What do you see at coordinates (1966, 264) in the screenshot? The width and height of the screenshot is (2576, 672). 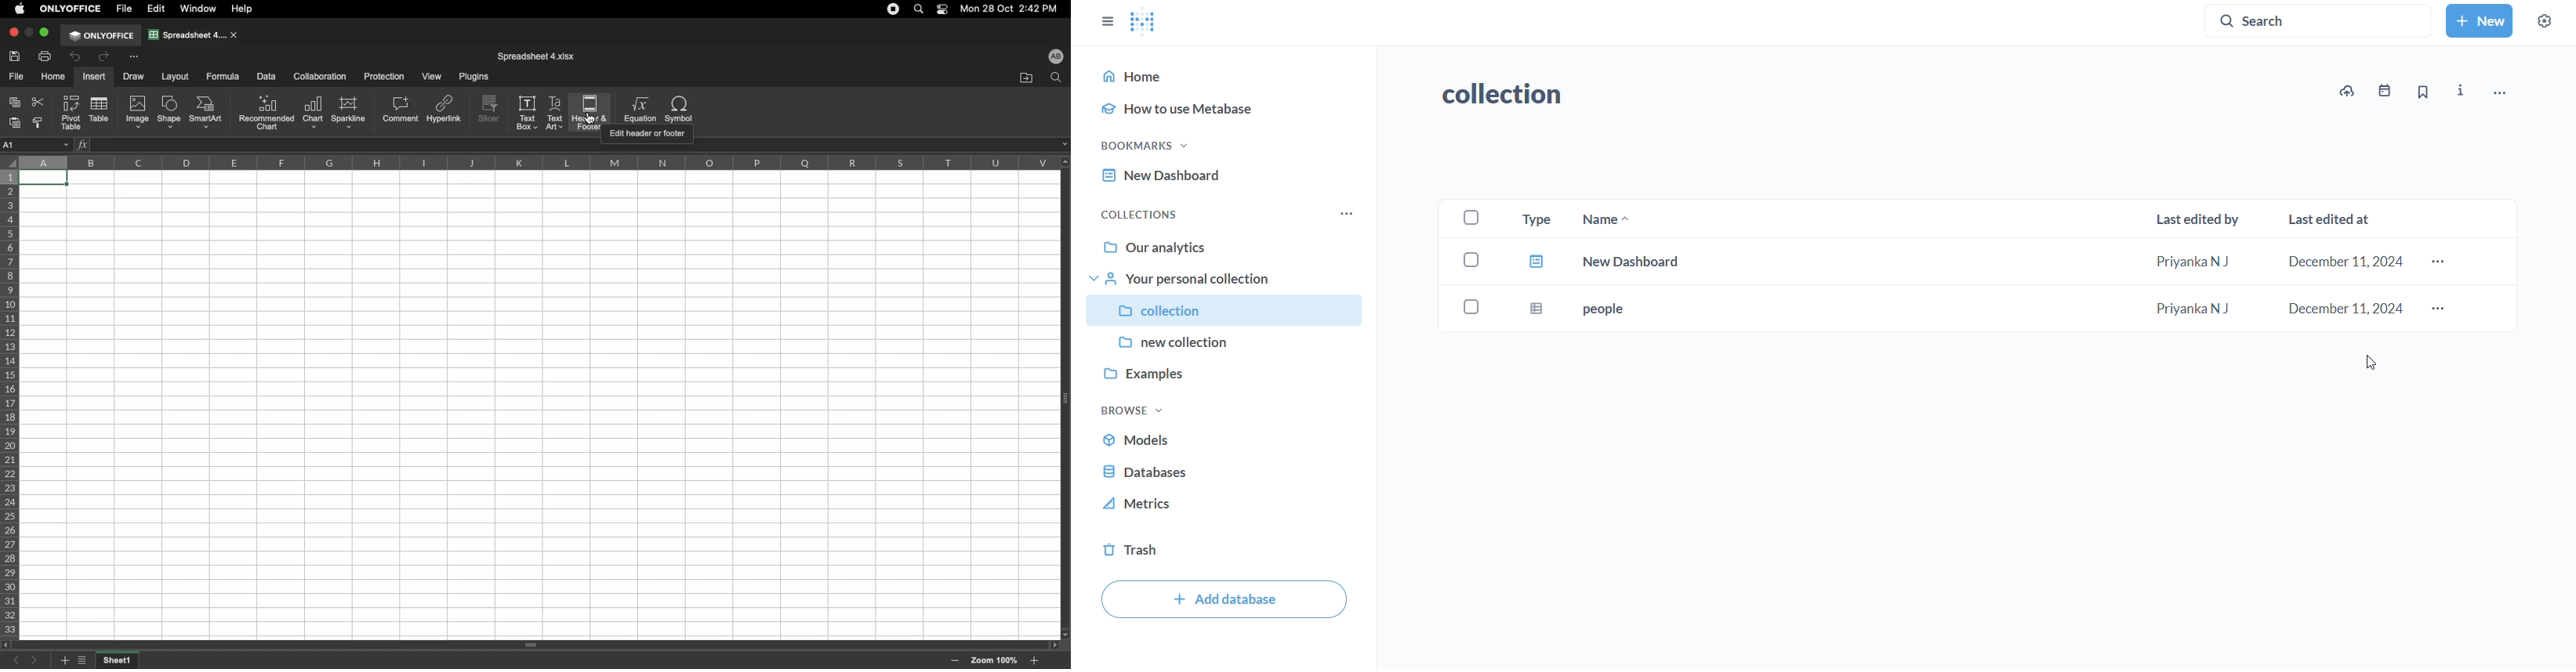 I see `new dashboard` at bounding box center [1966, 264].